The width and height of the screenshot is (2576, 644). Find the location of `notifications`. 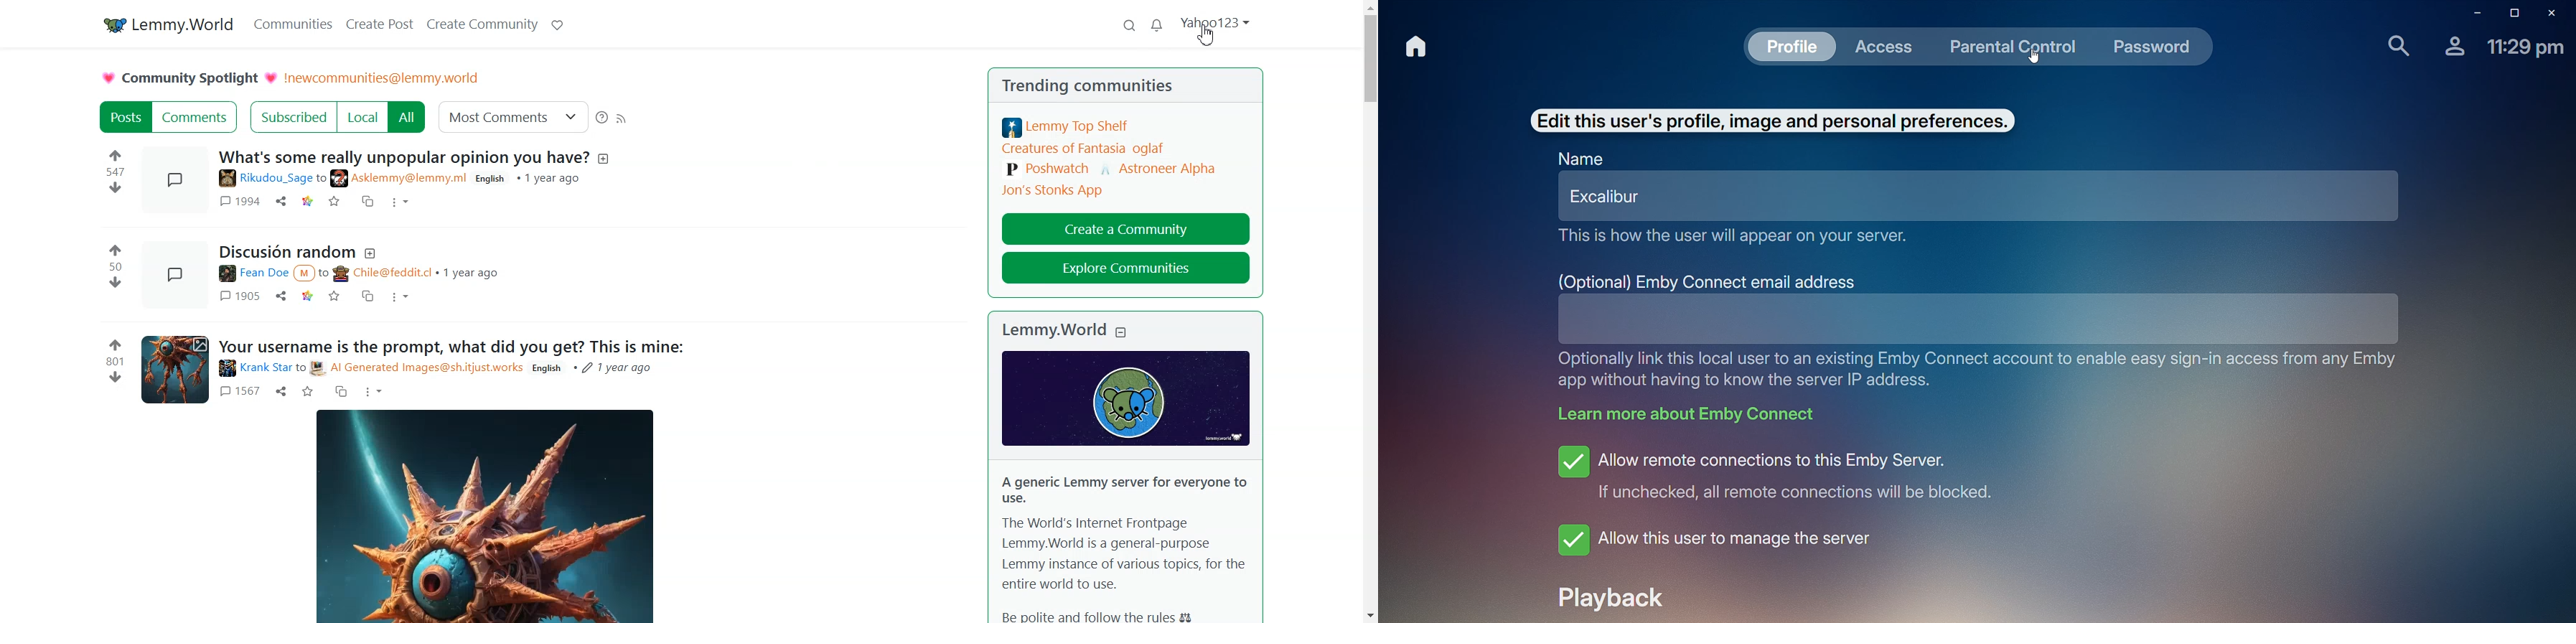

notifications is located at coordinates (1157, 27).